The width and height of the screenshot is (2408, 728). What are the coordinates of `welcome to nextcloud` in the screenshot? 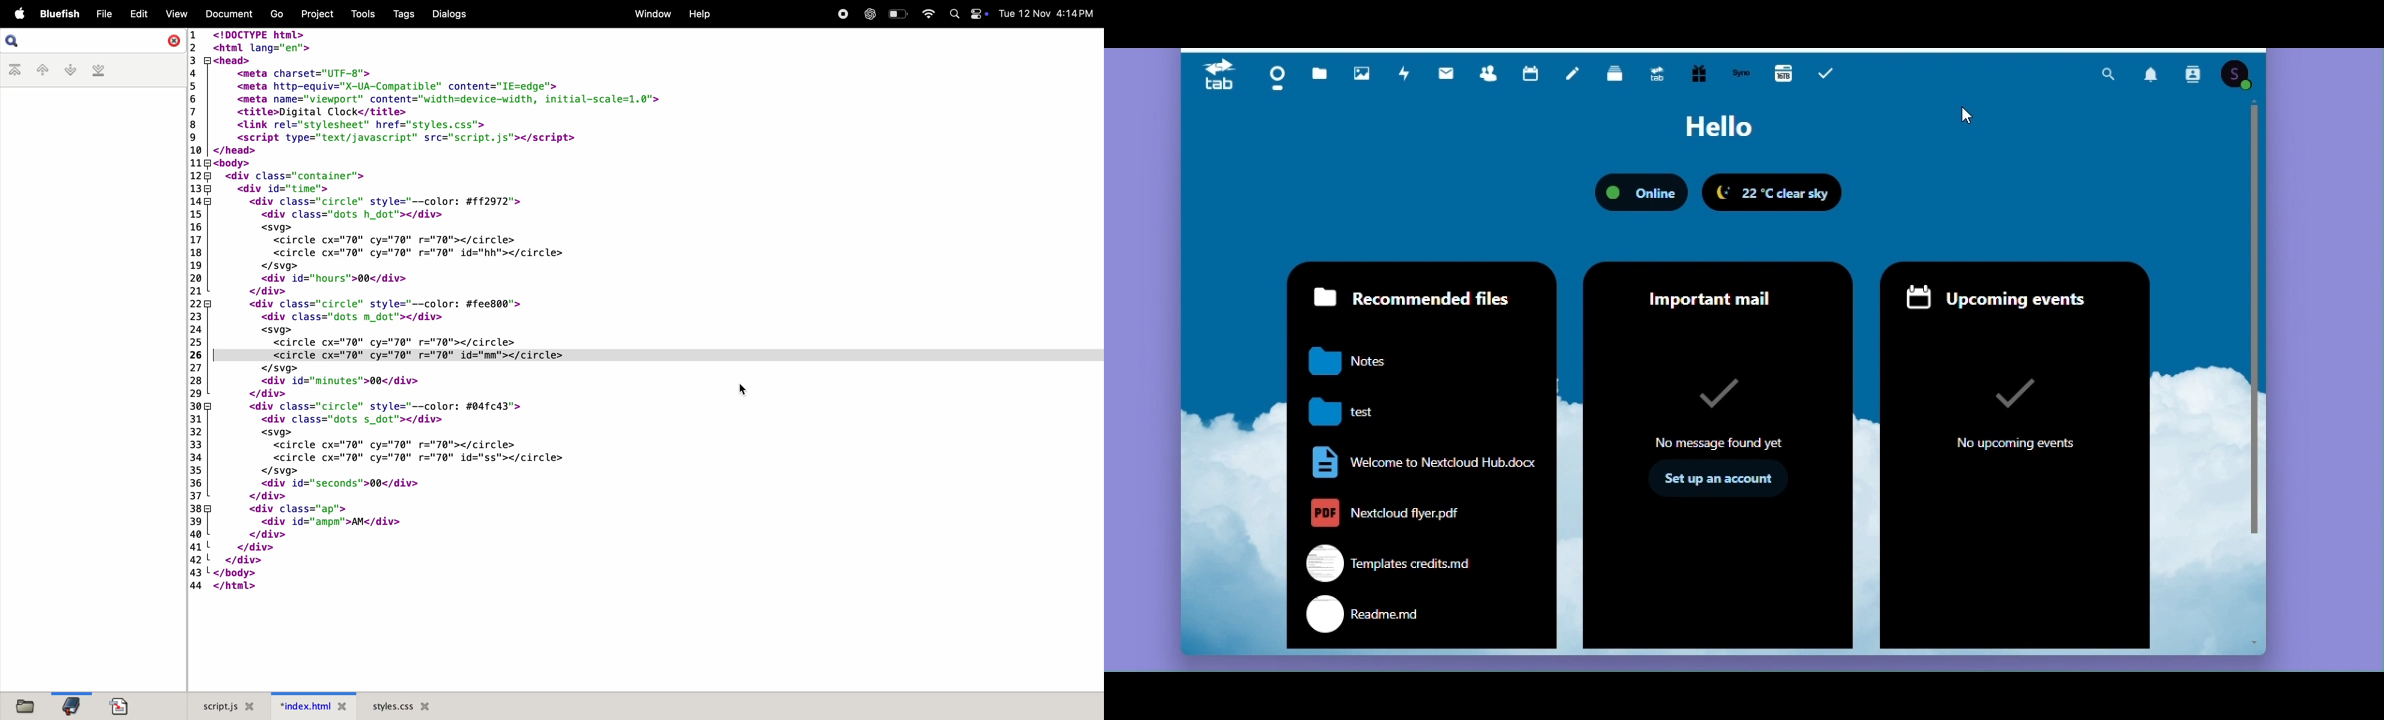 It's located at (1420, 463).